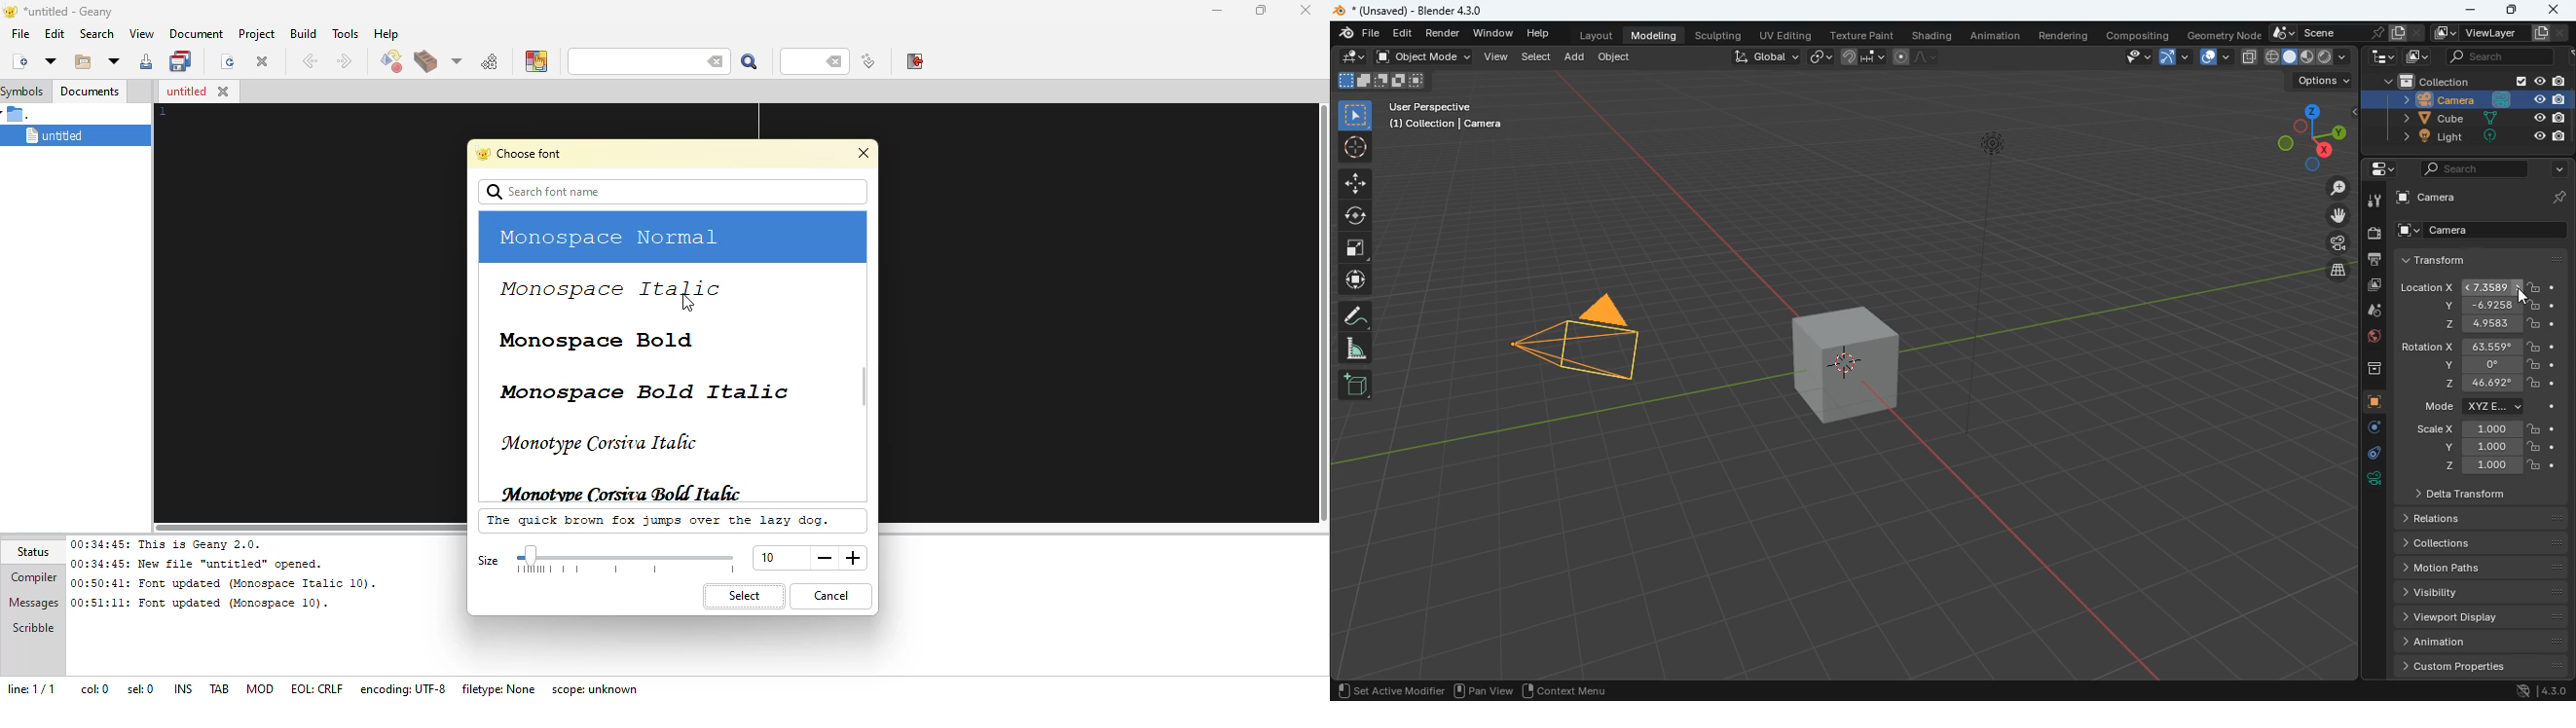  Describe the element at coordinates (2216, 57) in the screenshot. I see `layout` at that location.